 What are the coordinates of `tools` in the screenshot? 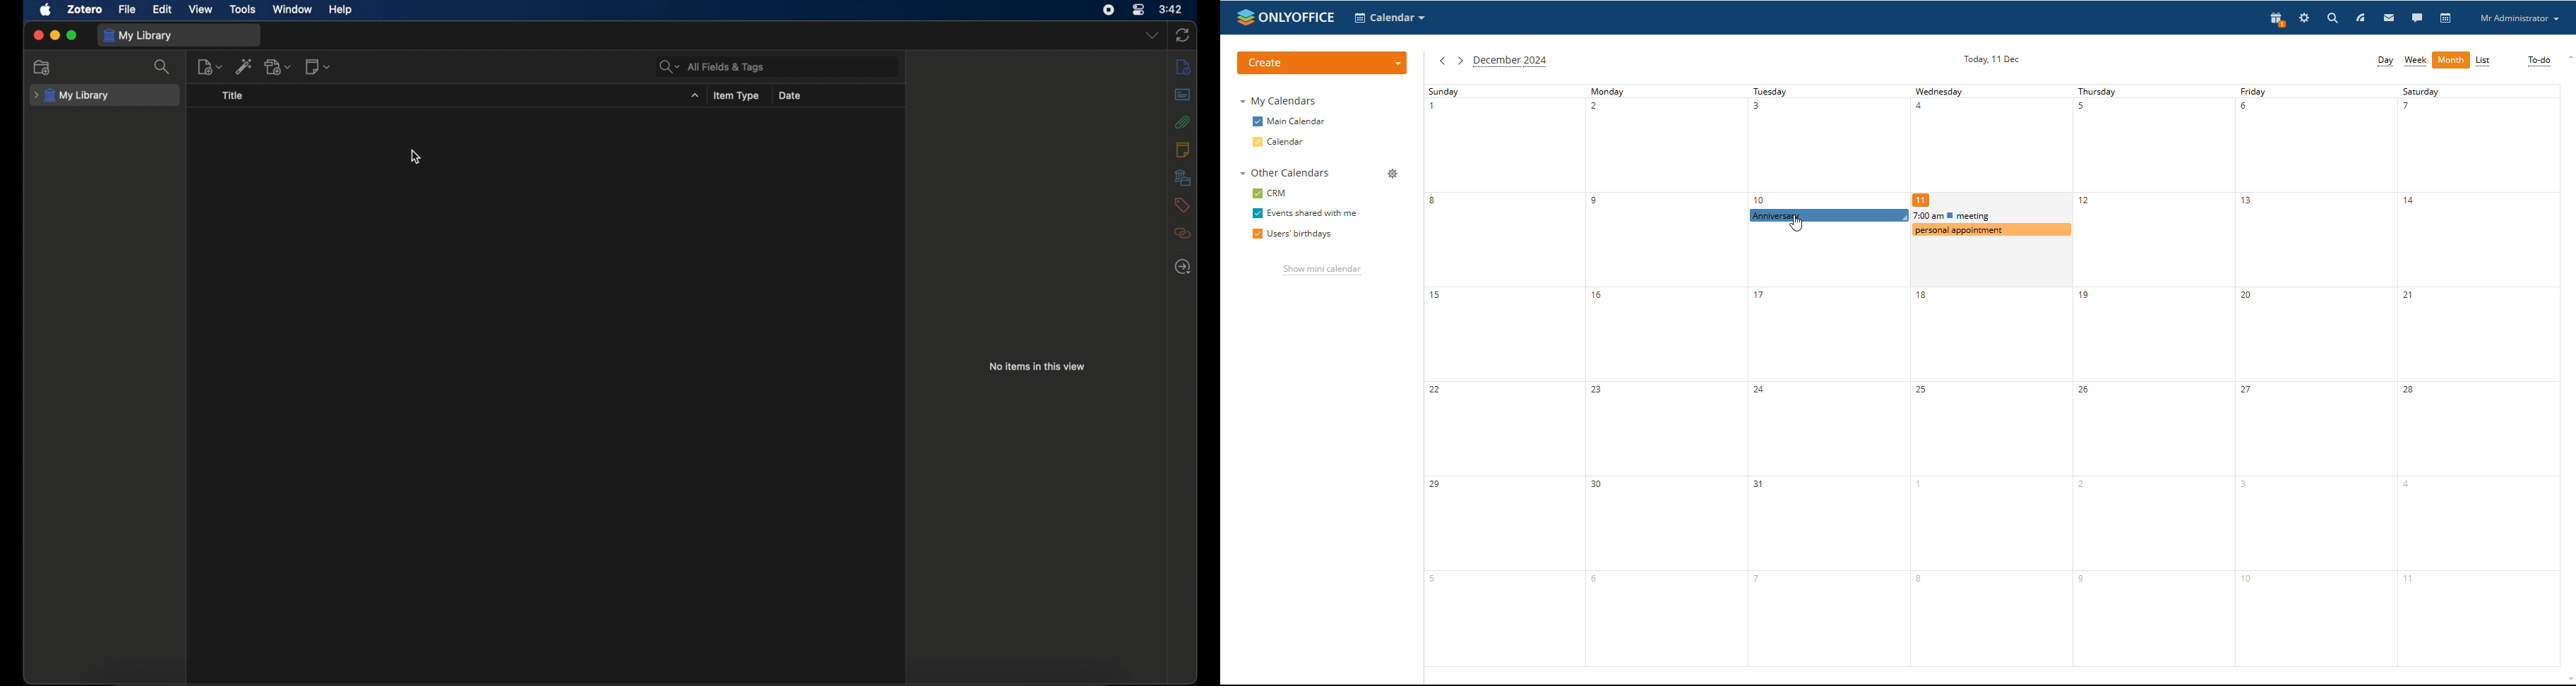 It's located at (243, 10).